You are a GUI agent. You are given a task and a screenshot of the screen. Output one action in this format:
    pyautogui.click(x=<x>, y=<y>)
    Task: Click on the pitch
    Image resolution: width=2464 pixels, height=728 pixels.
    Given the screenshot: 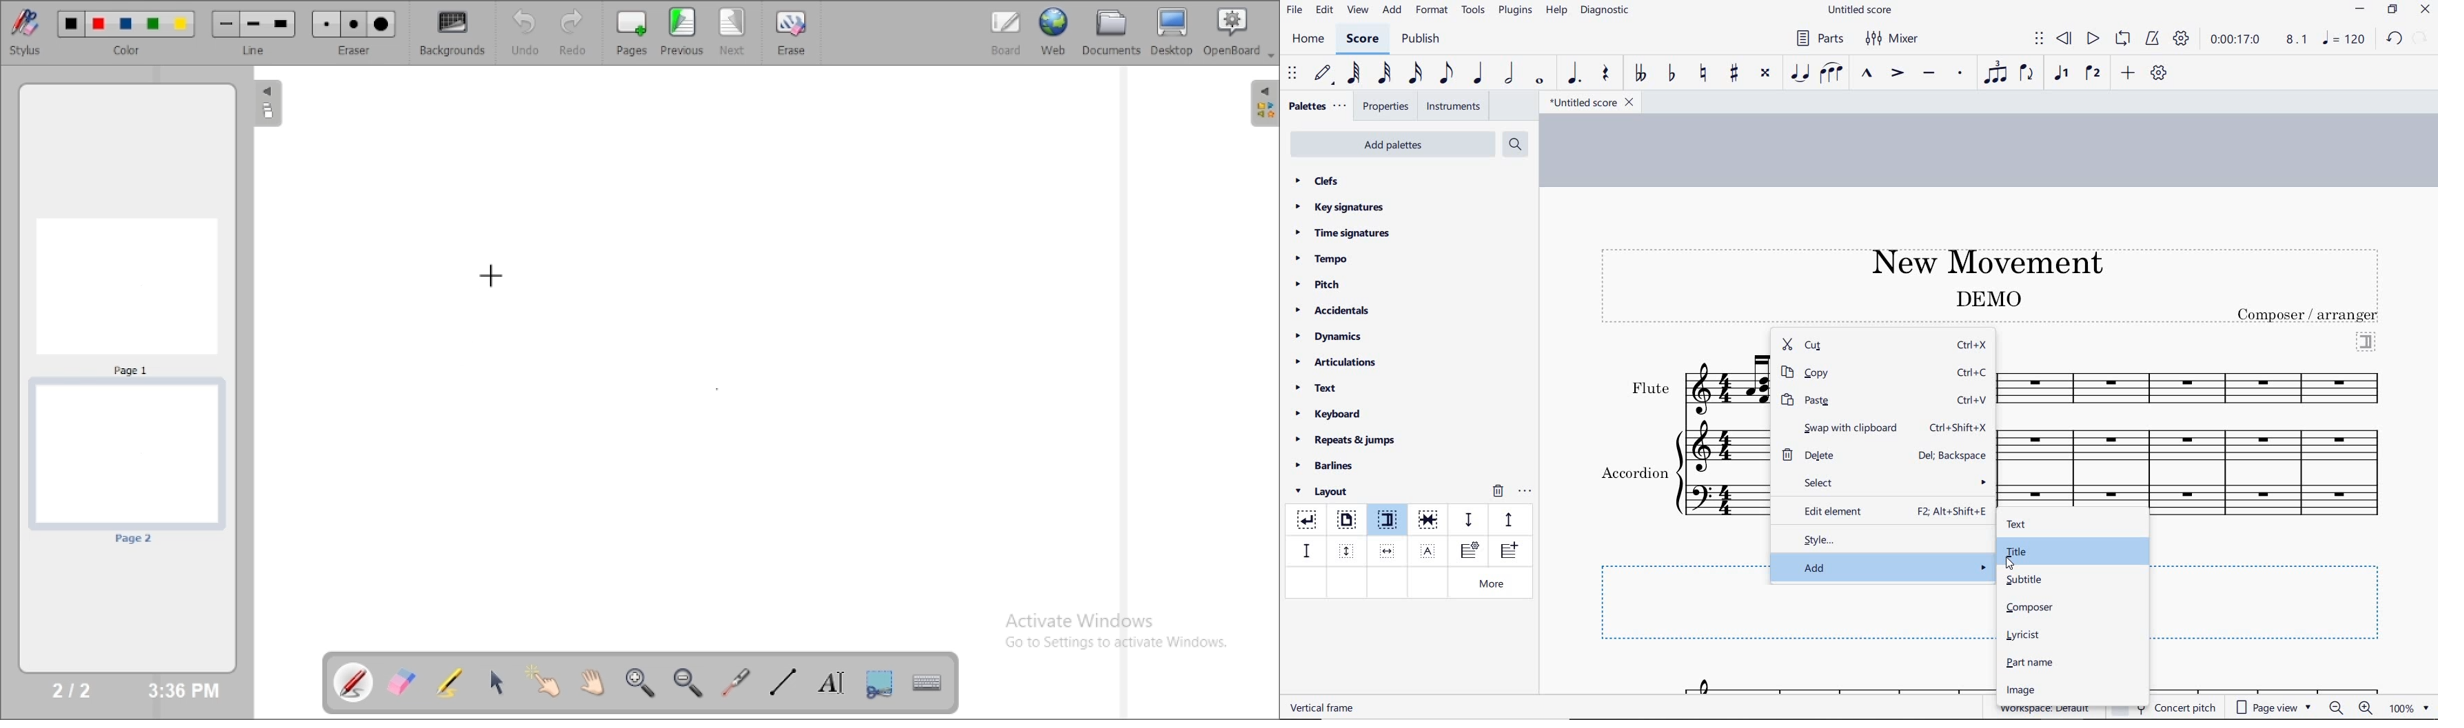 What is the action you would take?
    pyautogui.click(x=1323, y=285)
    